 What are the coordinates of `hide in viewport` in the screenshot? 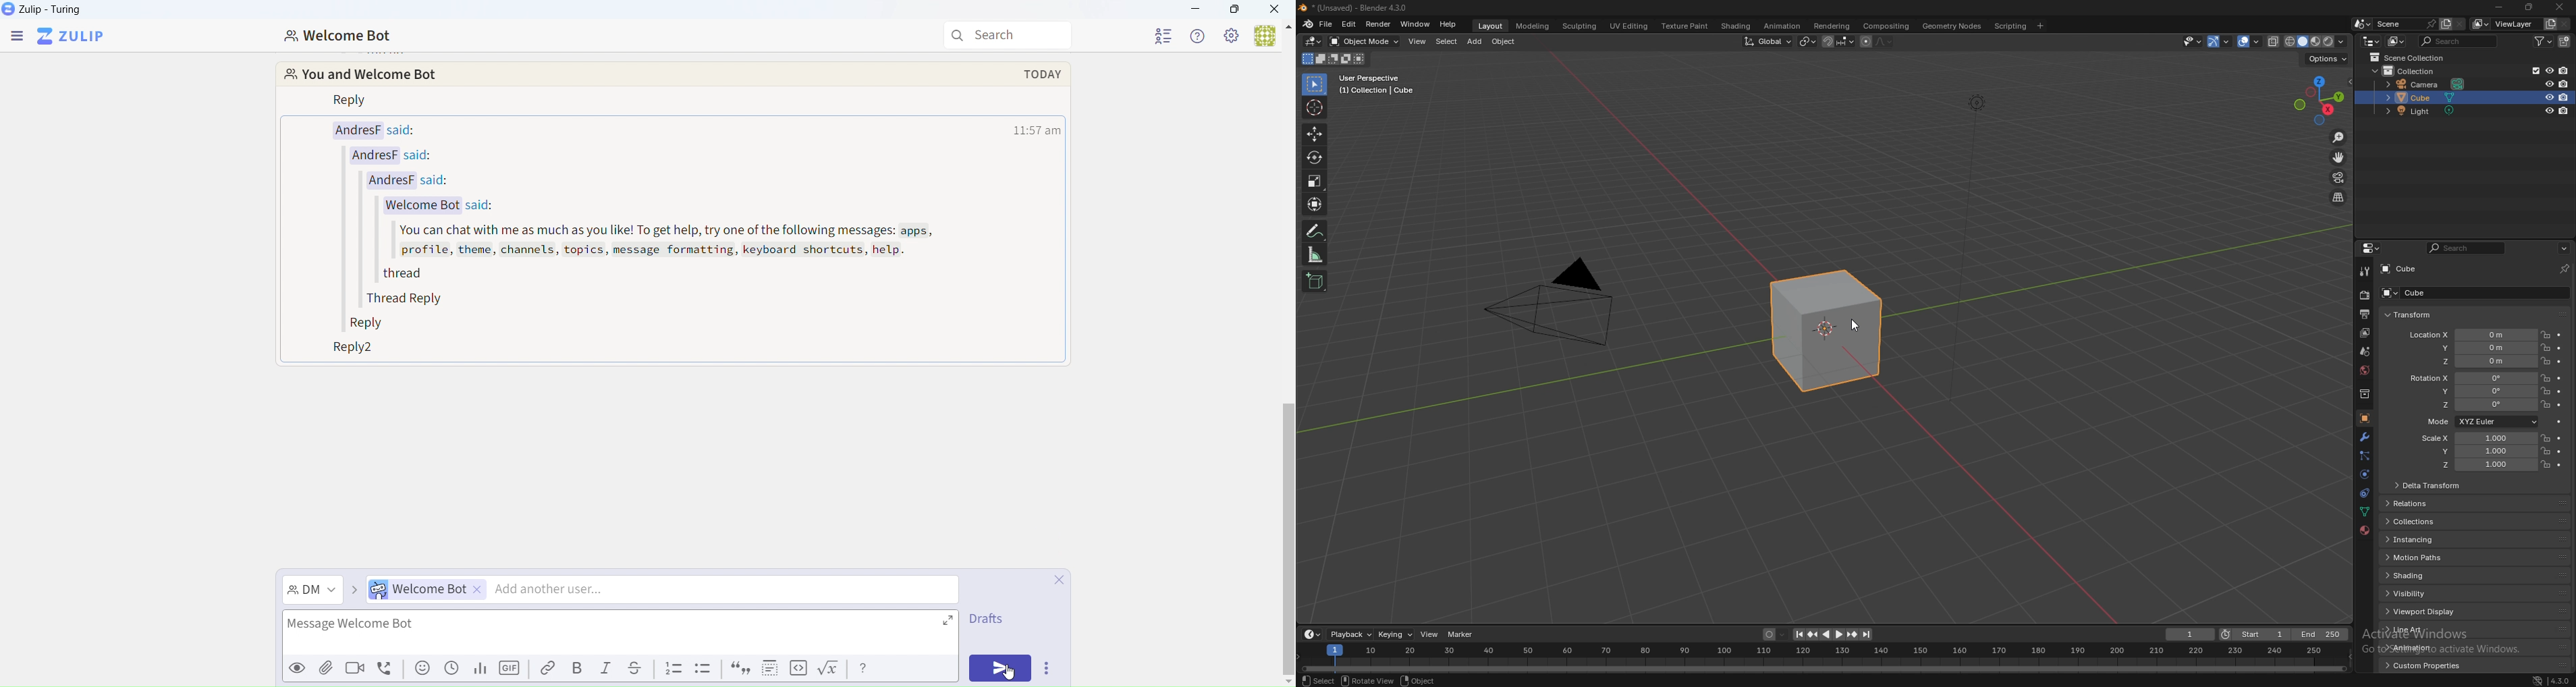 It's located at (2549, 97).